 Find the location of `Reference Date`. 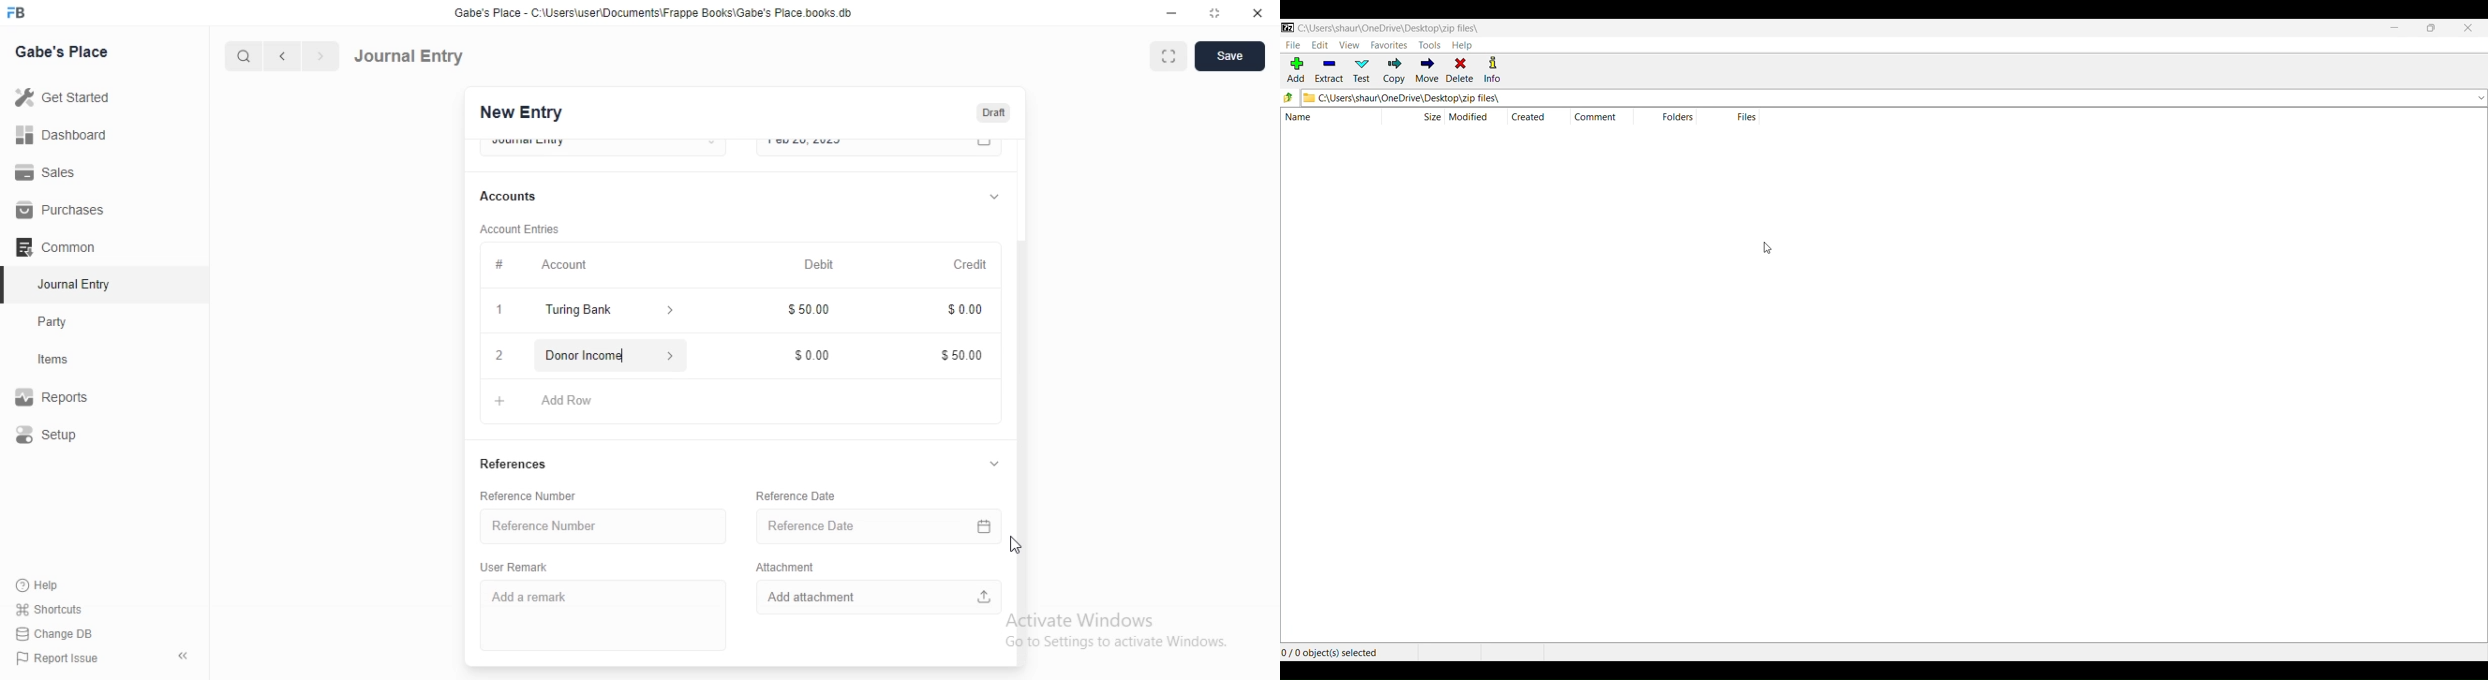

Reference Date is located at coordinates (796, 495).